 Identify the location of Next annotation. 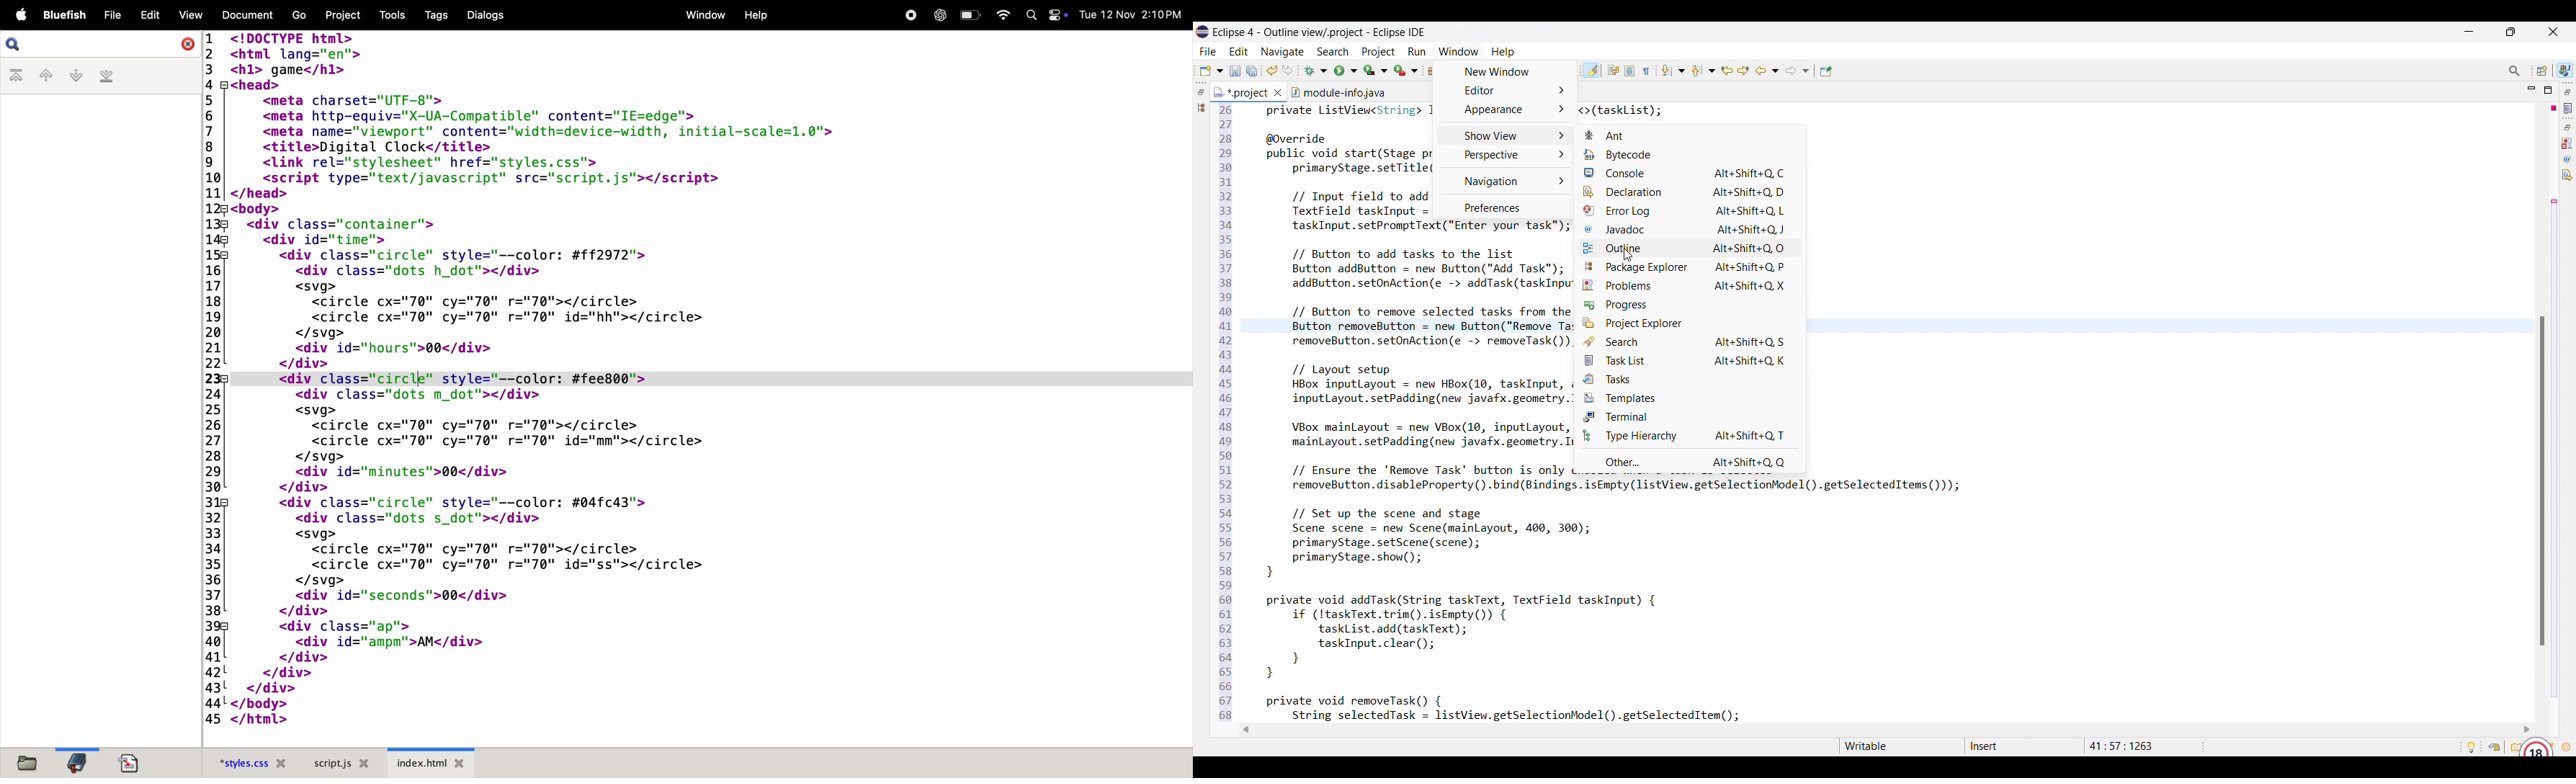
(1673, 71).